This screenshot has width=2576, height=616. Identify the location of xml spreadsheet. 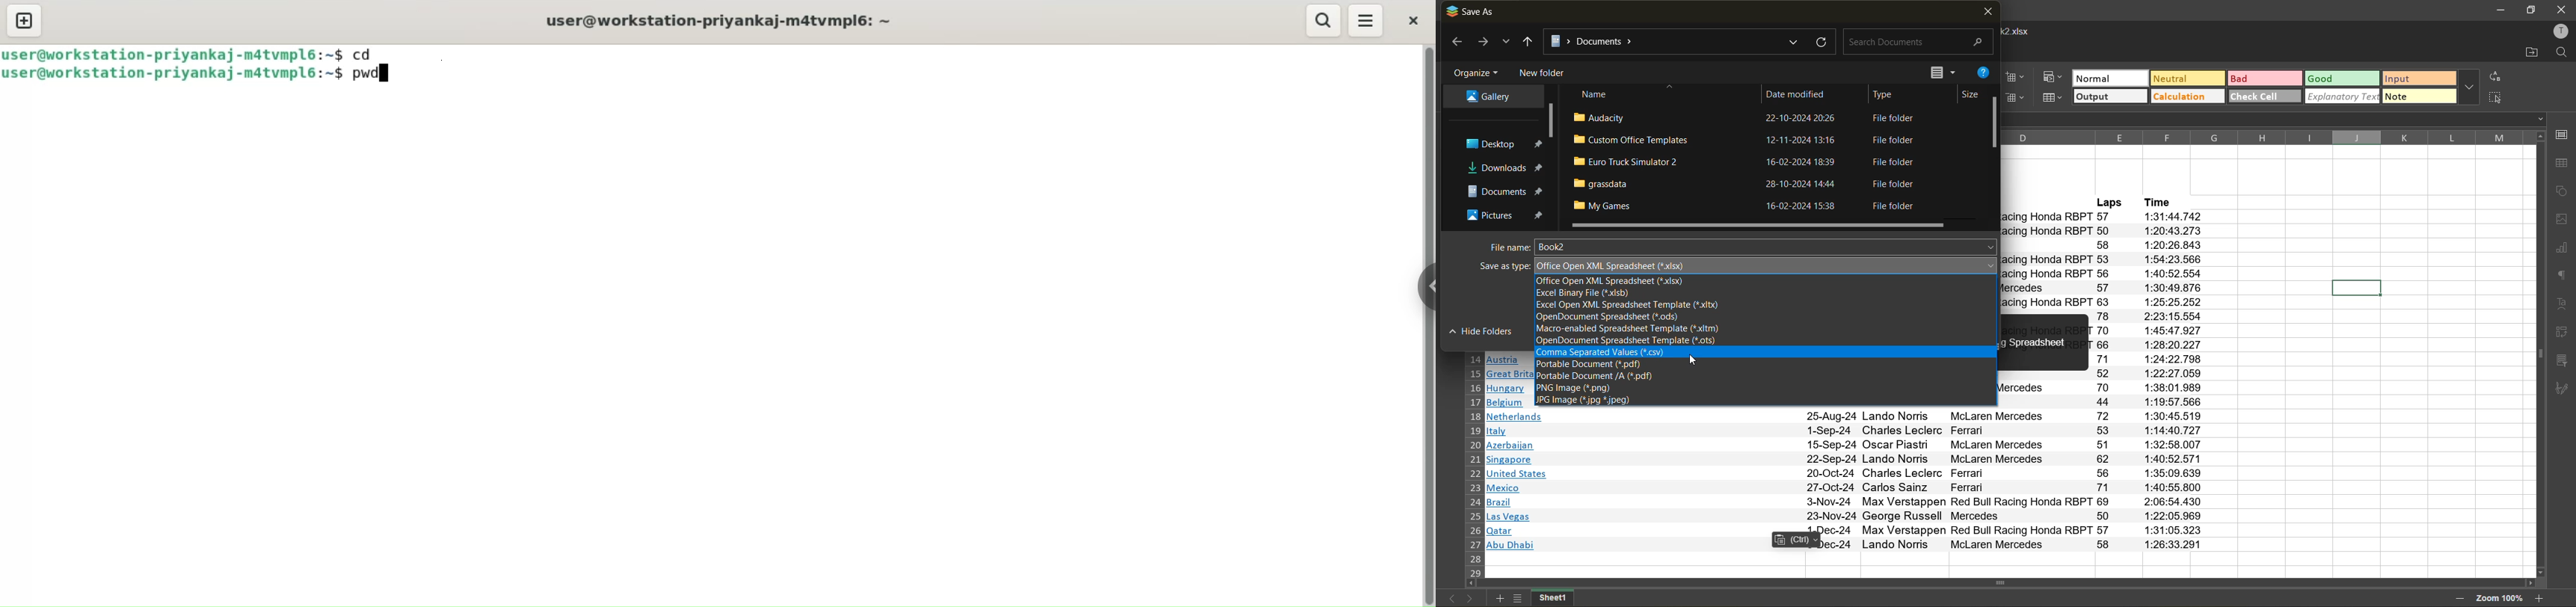
(1617, 265).